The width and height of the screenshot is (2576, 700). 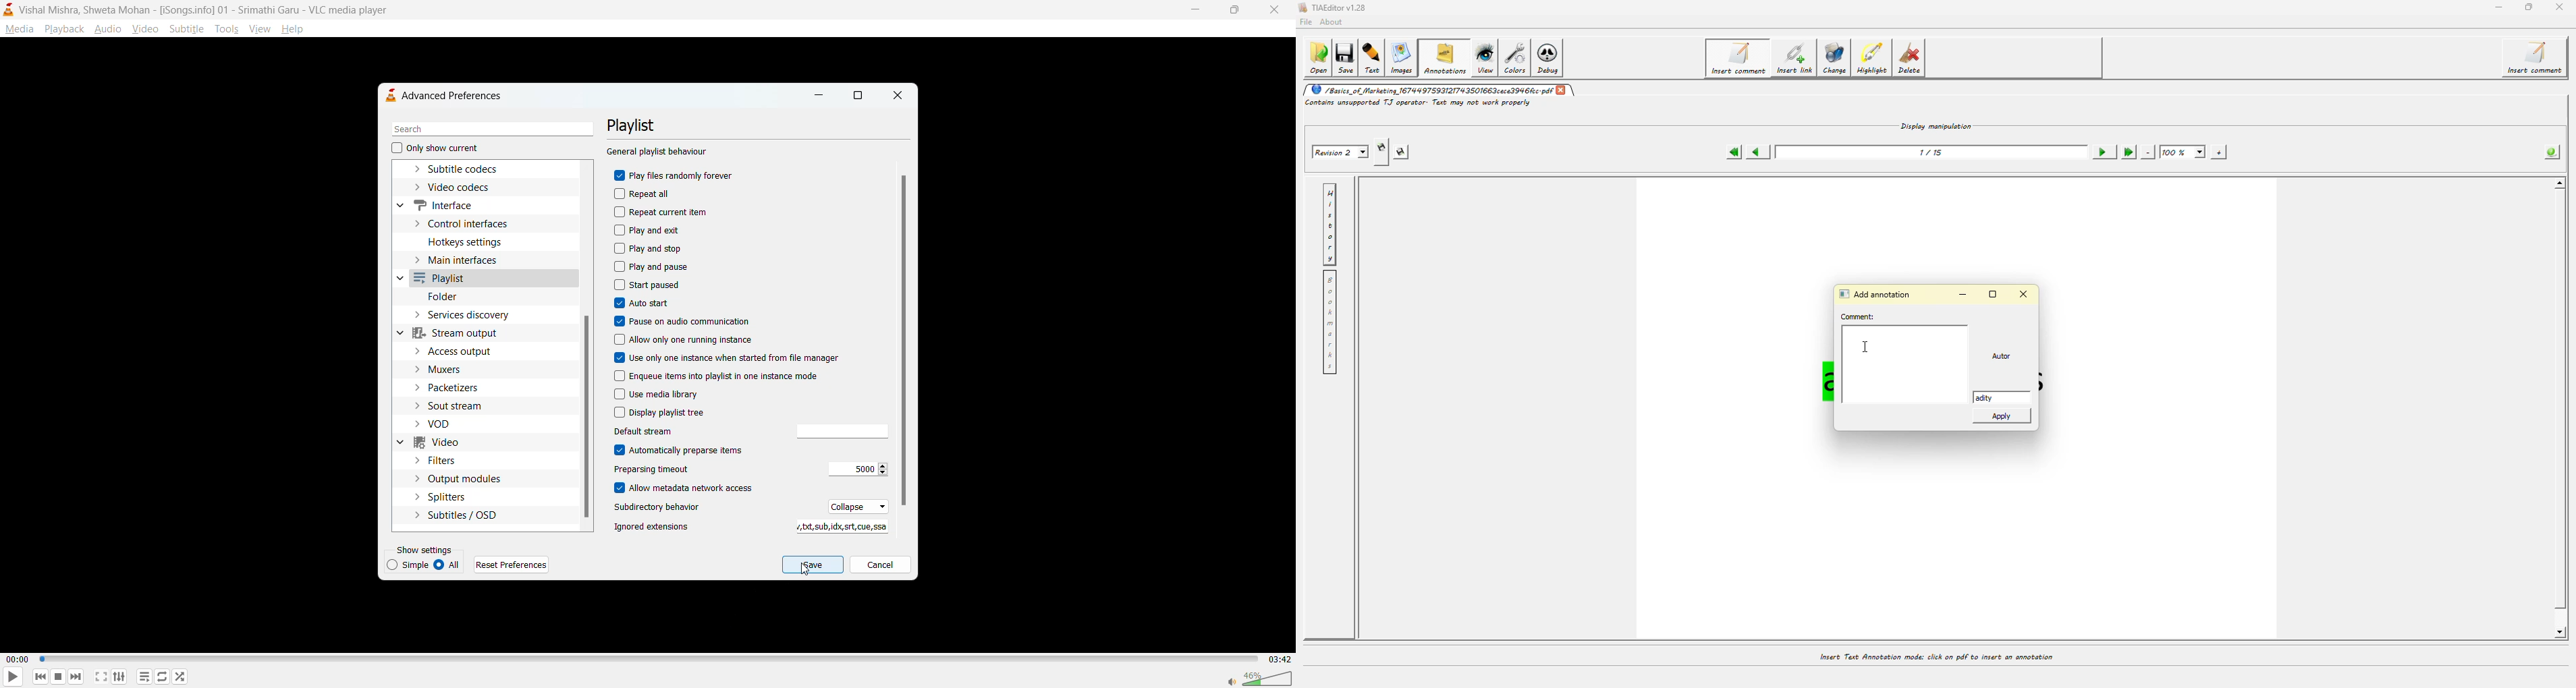 I want to click on sout stream, so click(x=460, y=405).